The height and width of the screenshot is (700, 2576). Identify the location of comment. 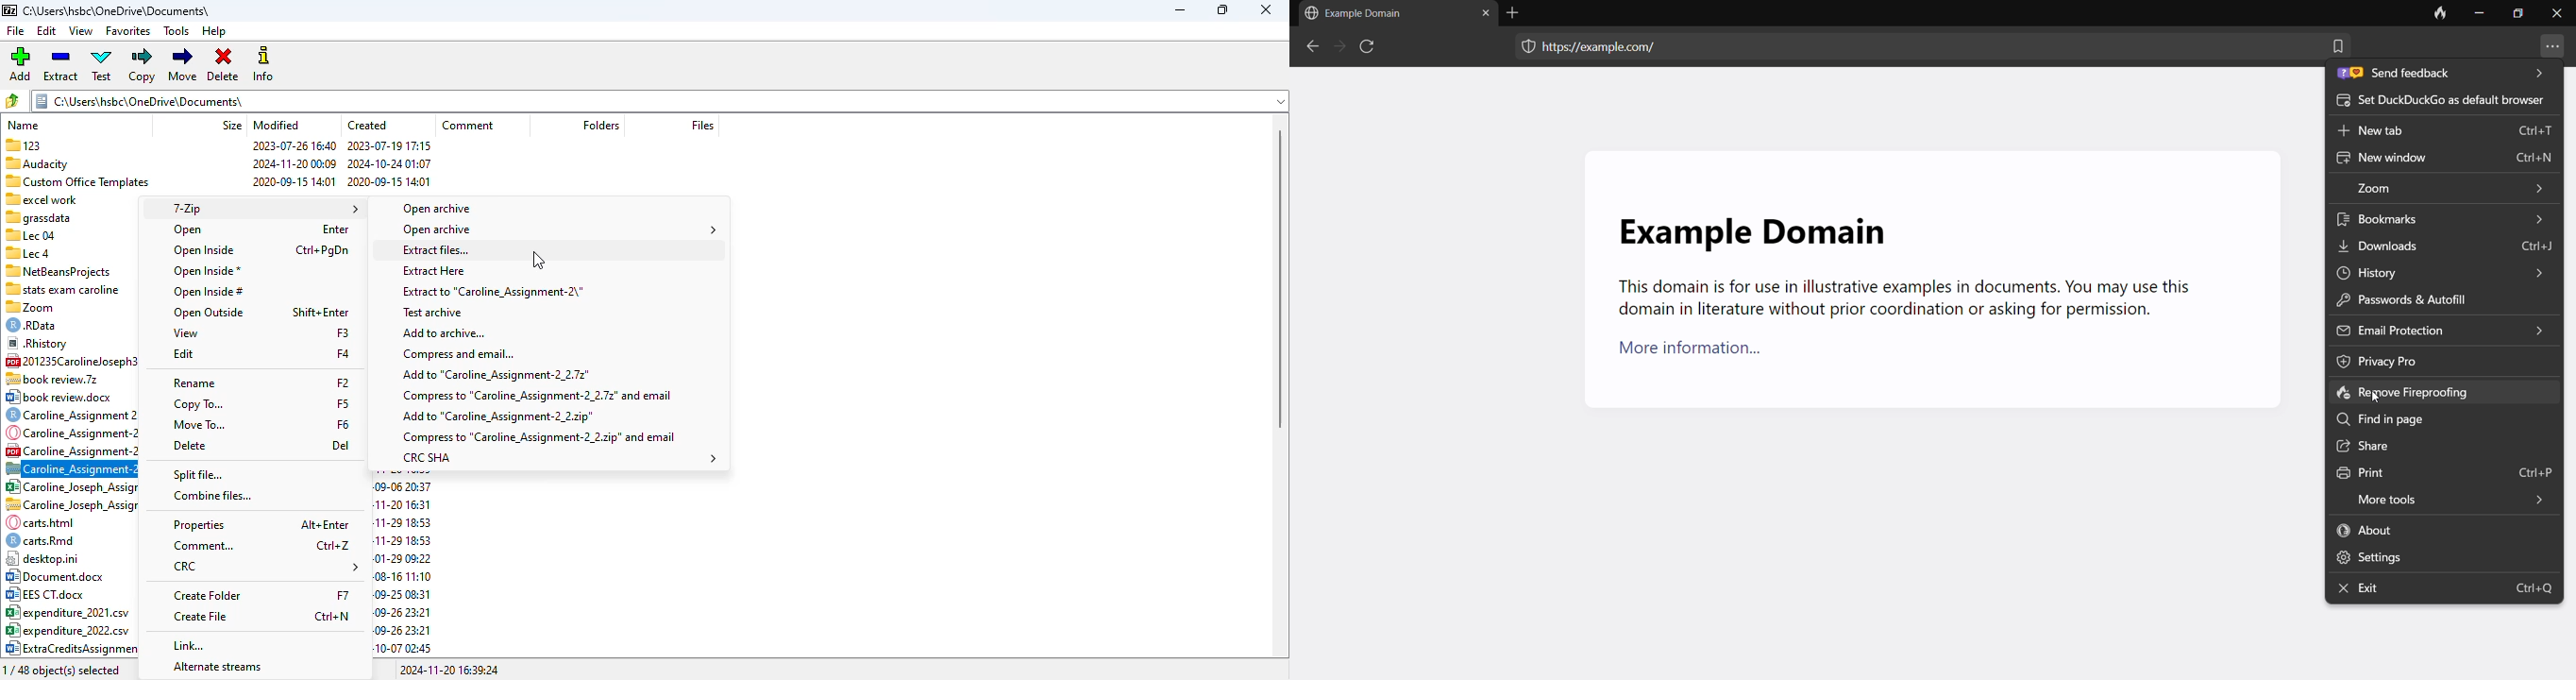
(202, 546).